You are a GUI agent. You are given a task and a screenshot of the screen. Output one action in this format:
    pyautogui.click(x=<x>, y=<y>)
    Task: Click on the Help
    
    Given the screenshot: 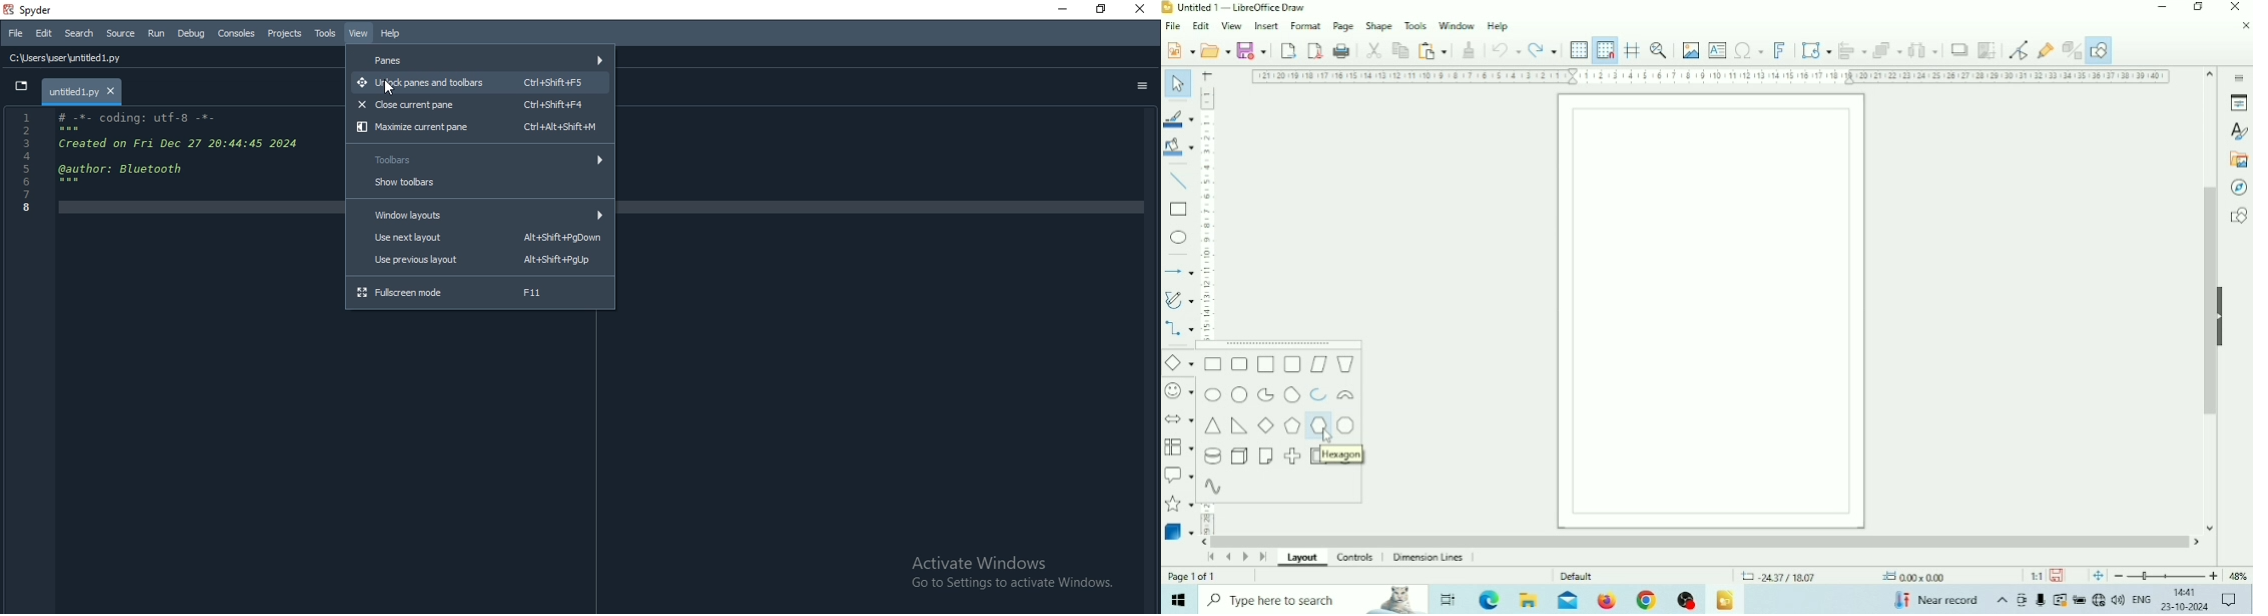 What is the action you would take?
    pyautogui.click(x=1499, y=27)
    